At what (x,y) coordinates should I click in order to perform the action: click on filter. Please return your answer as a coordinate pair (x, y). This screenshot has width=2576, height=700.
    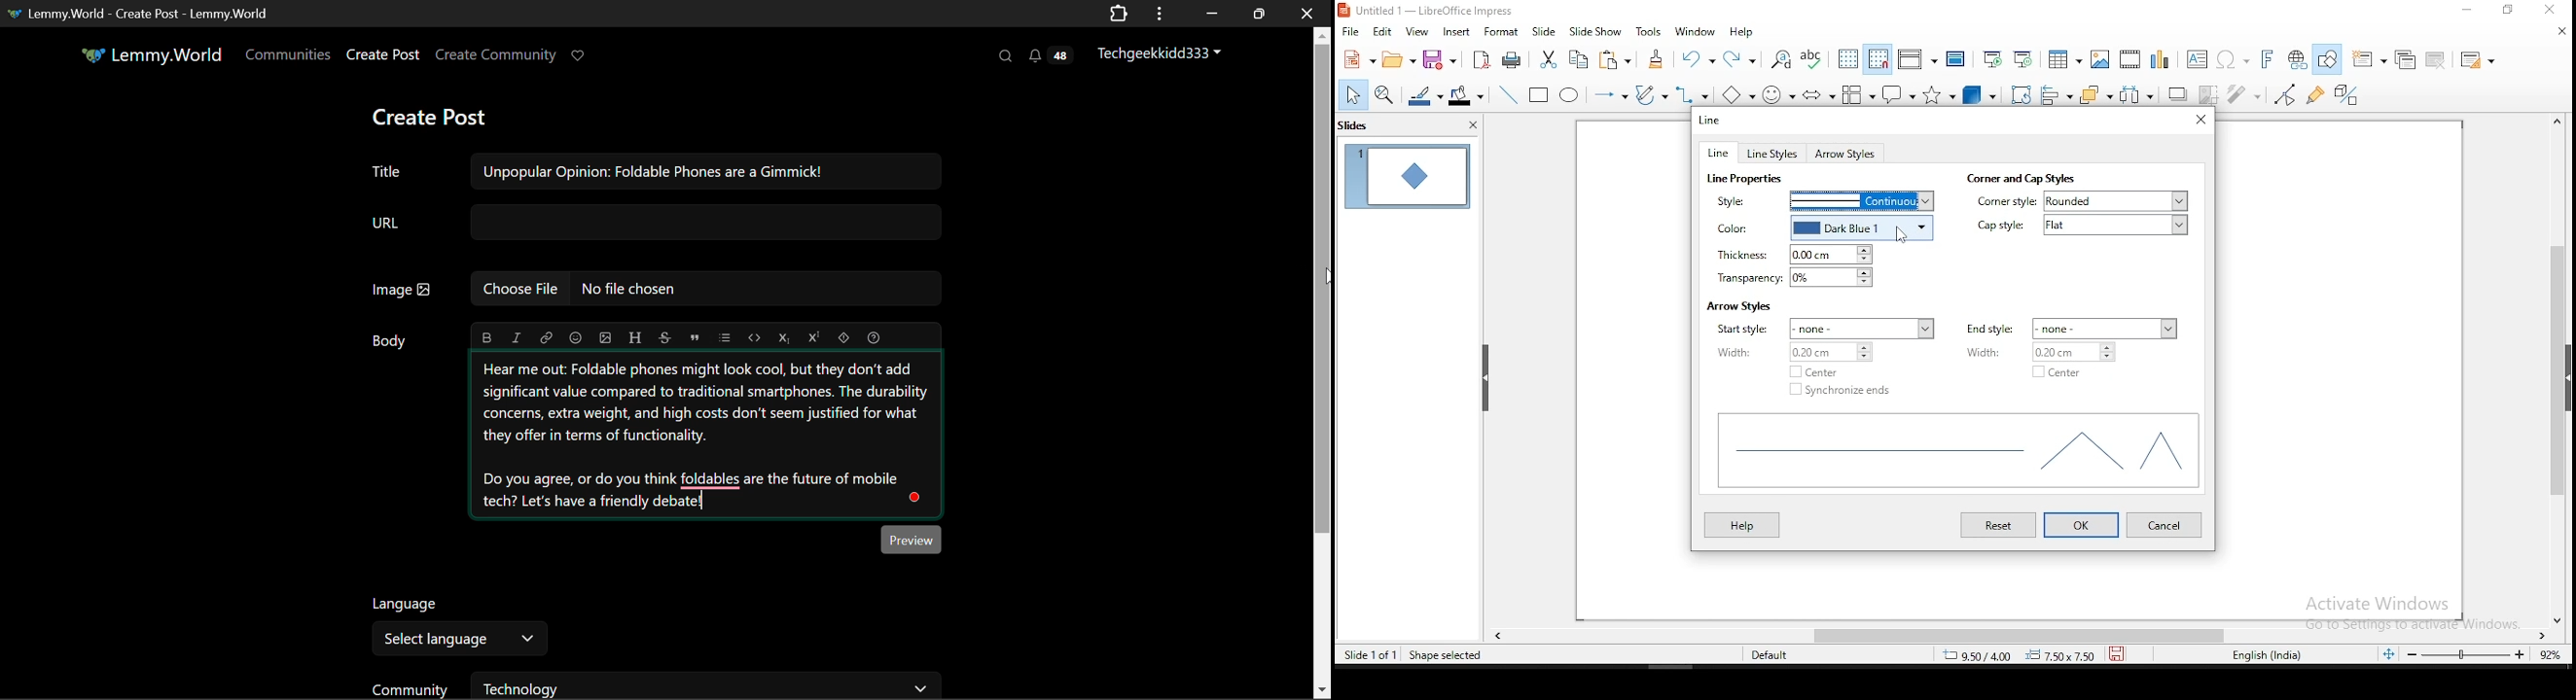
    Looking at the image, I should click on (2246, 95).